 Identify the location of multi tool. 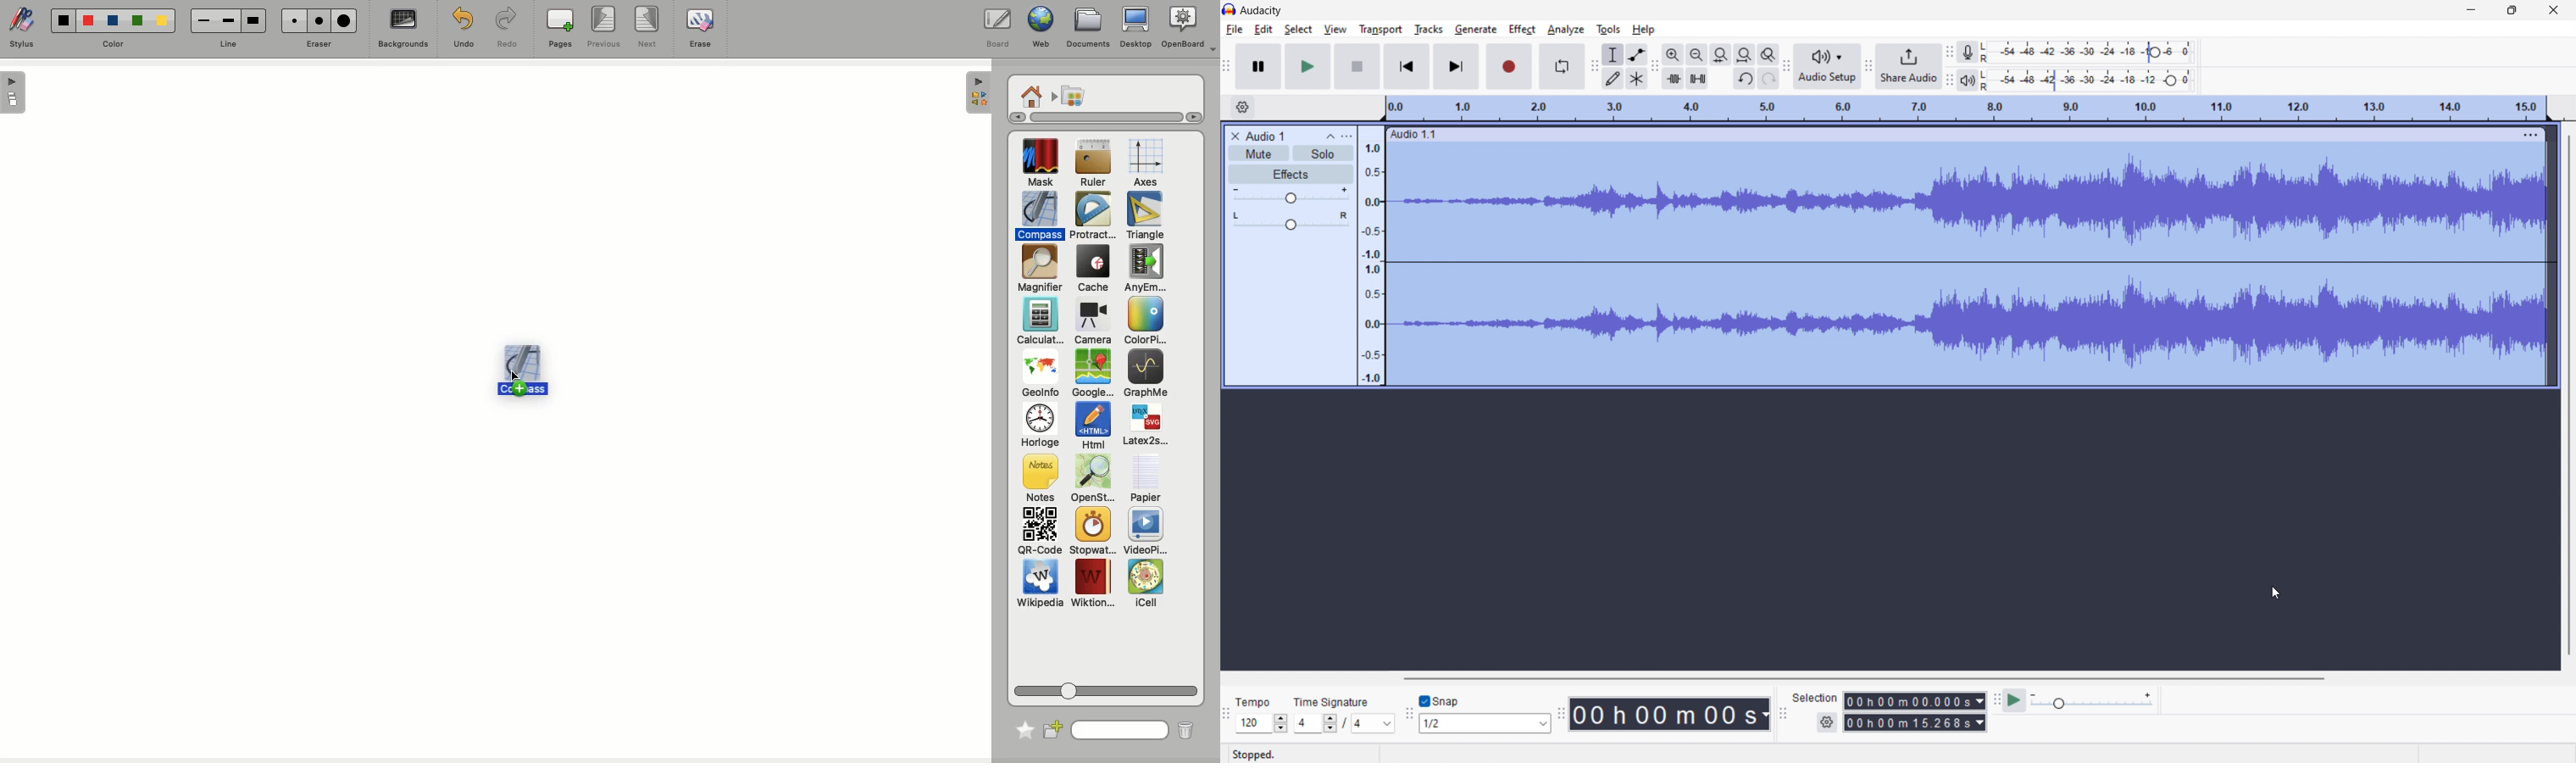
(1637, 78).